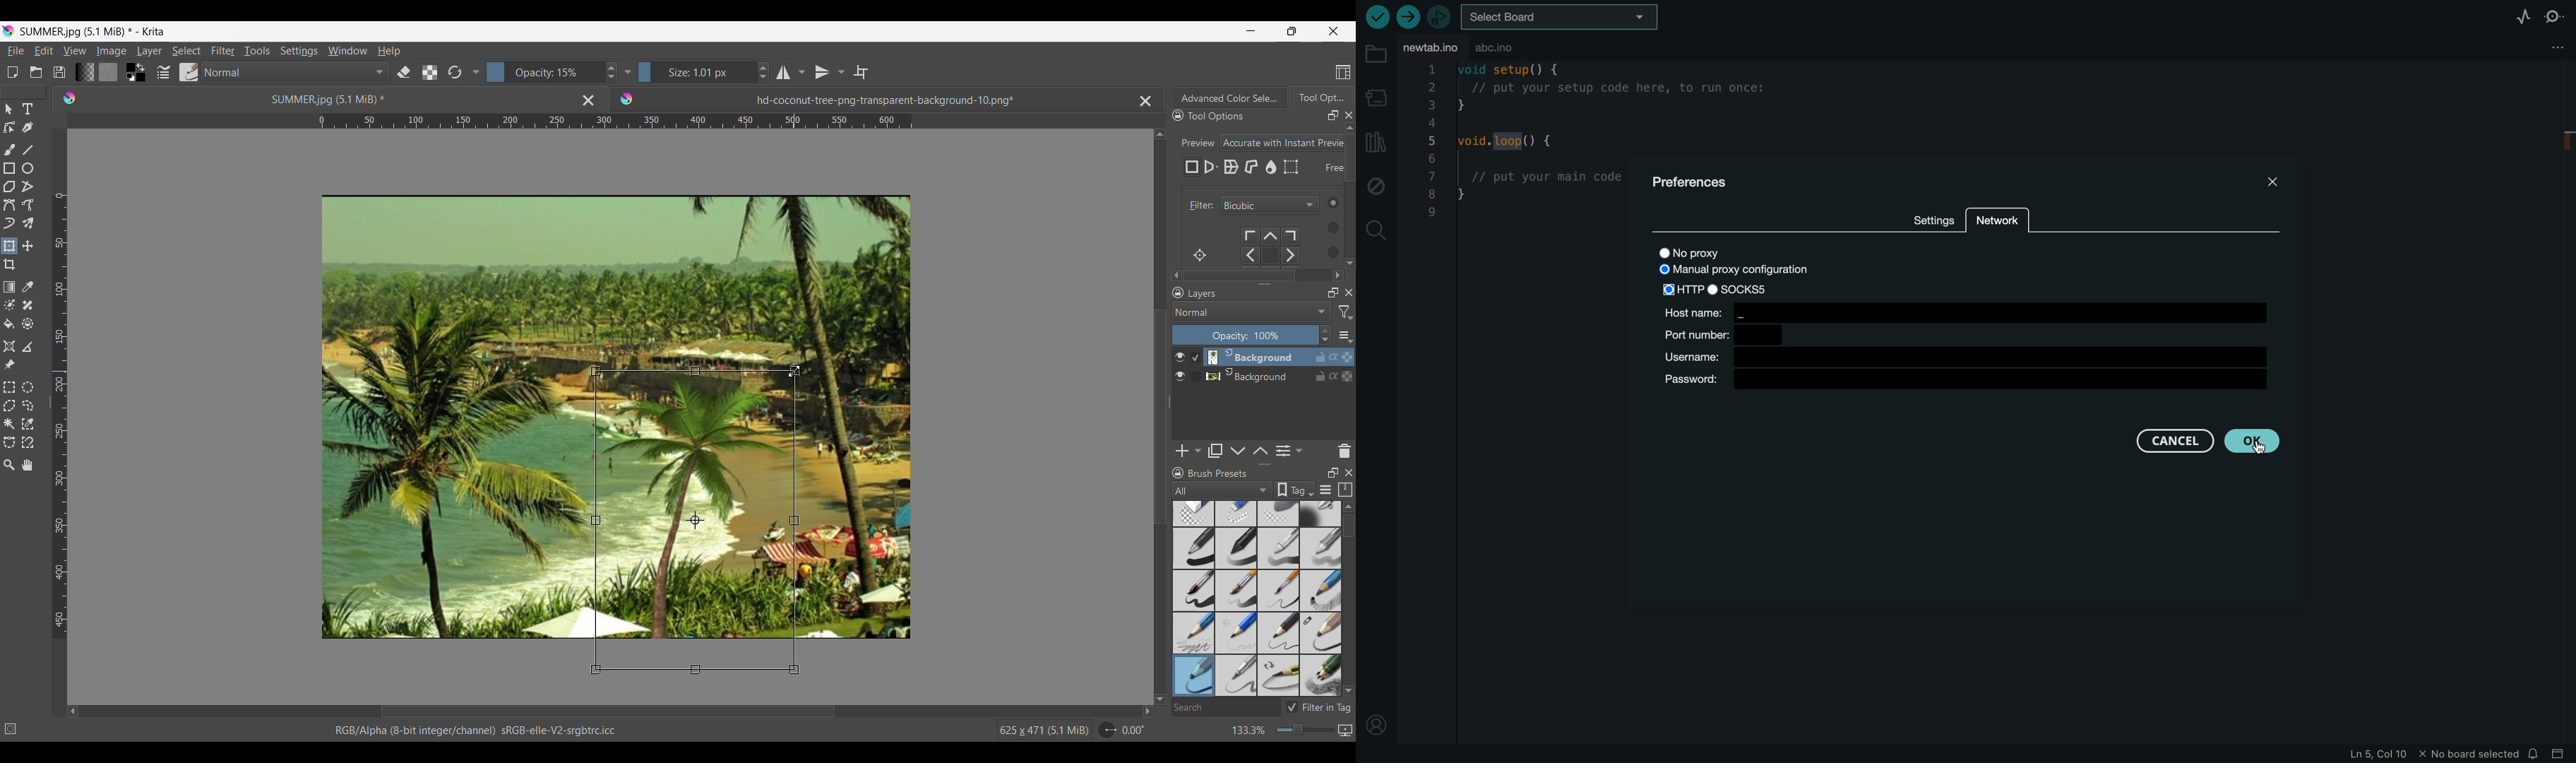  What do you see at coordinates (1376, 723) in the screenshot?
I see `profile` at bounding box center [1376, 723].